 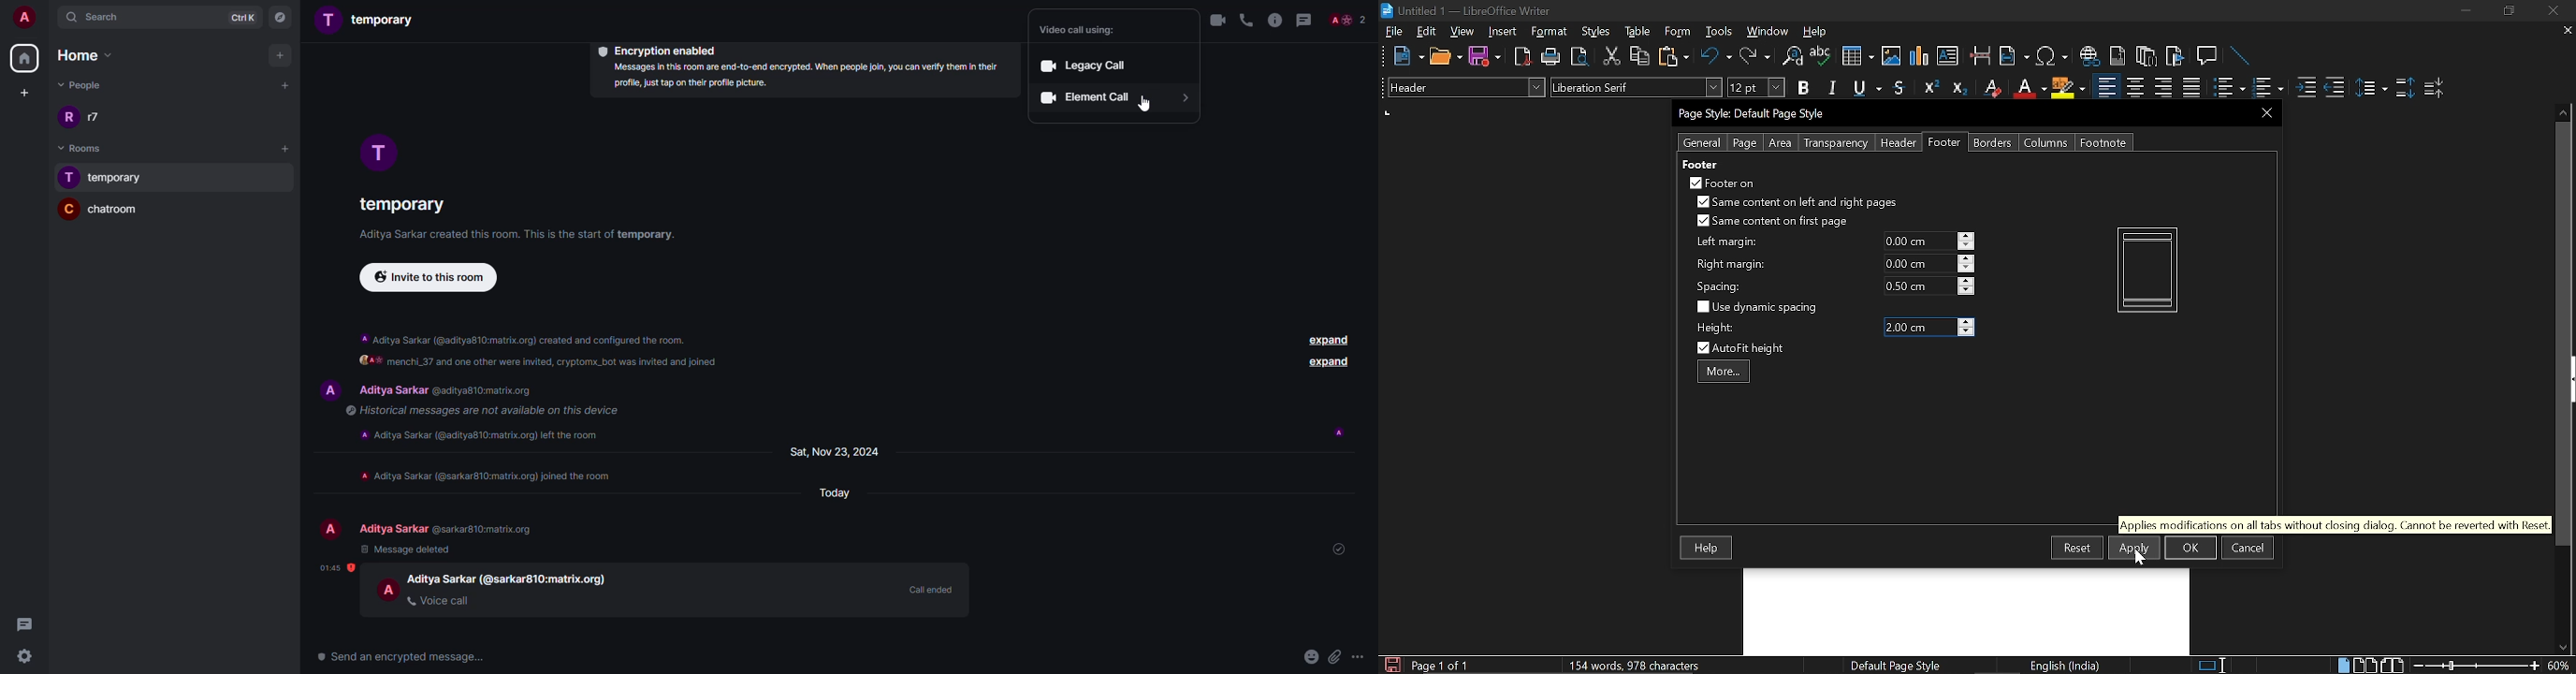 I want to click on General, so click(x=1703, y=142).